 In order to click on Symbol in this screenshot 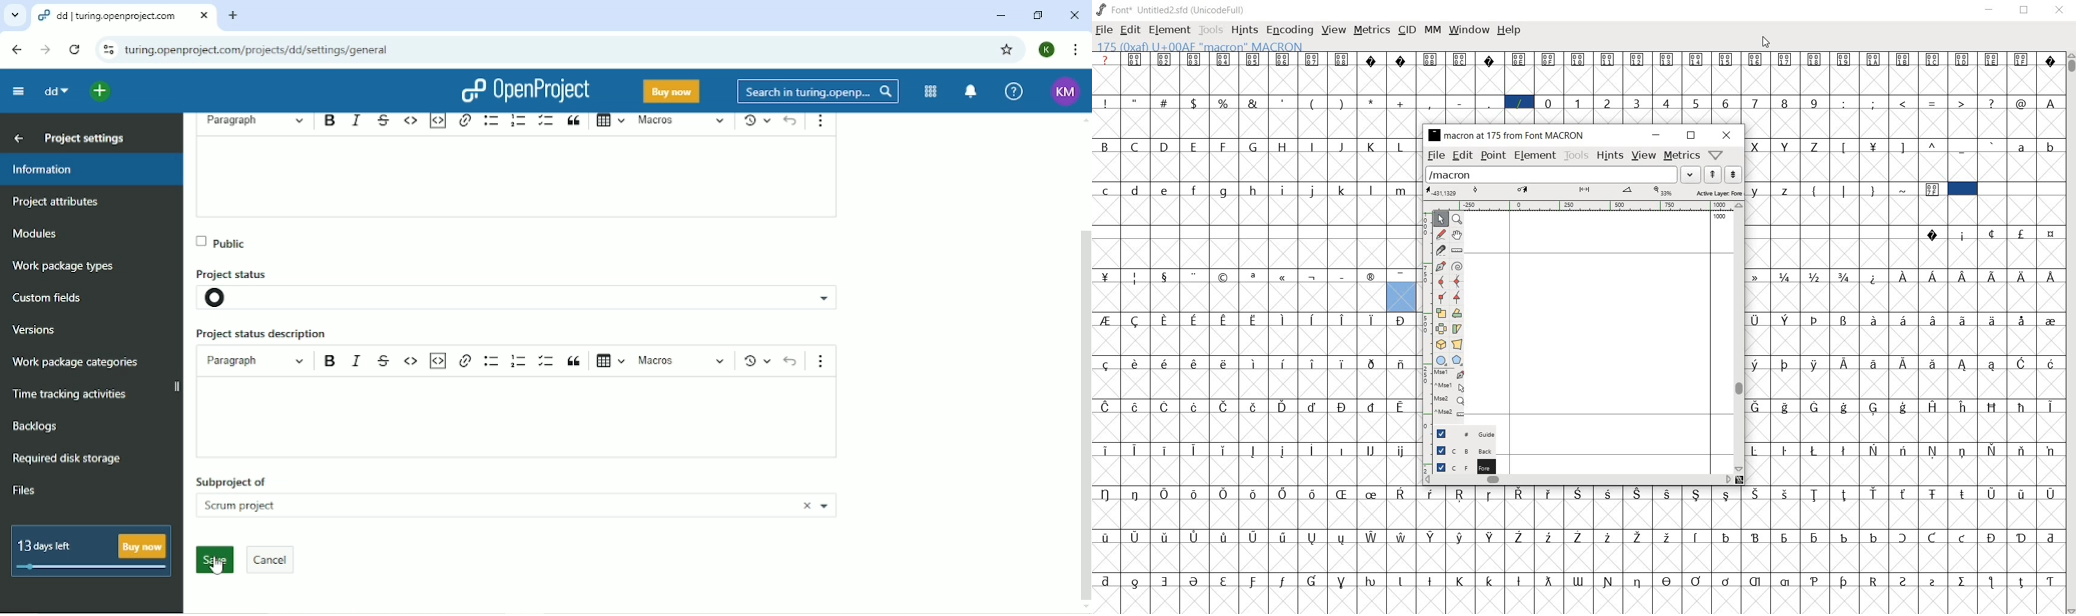, I will do `click(1992, 321)`.